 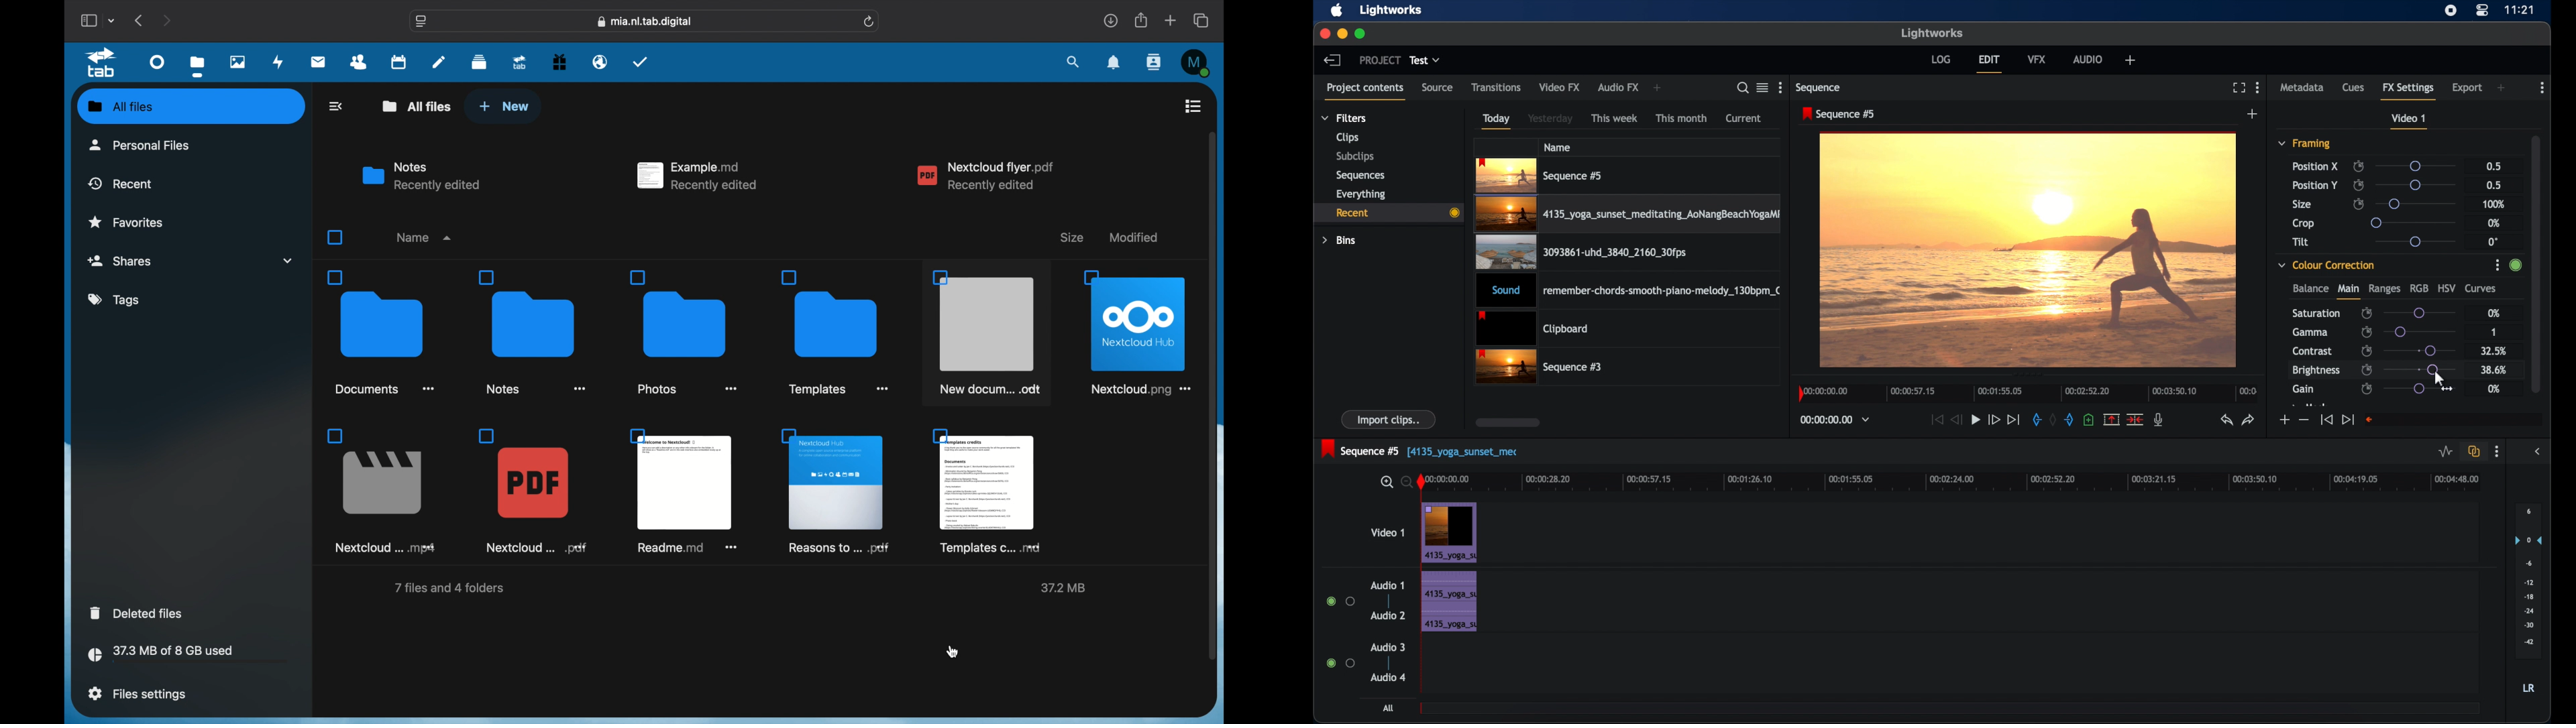 I want to click on fast forward, so click(x=1993, y=419).